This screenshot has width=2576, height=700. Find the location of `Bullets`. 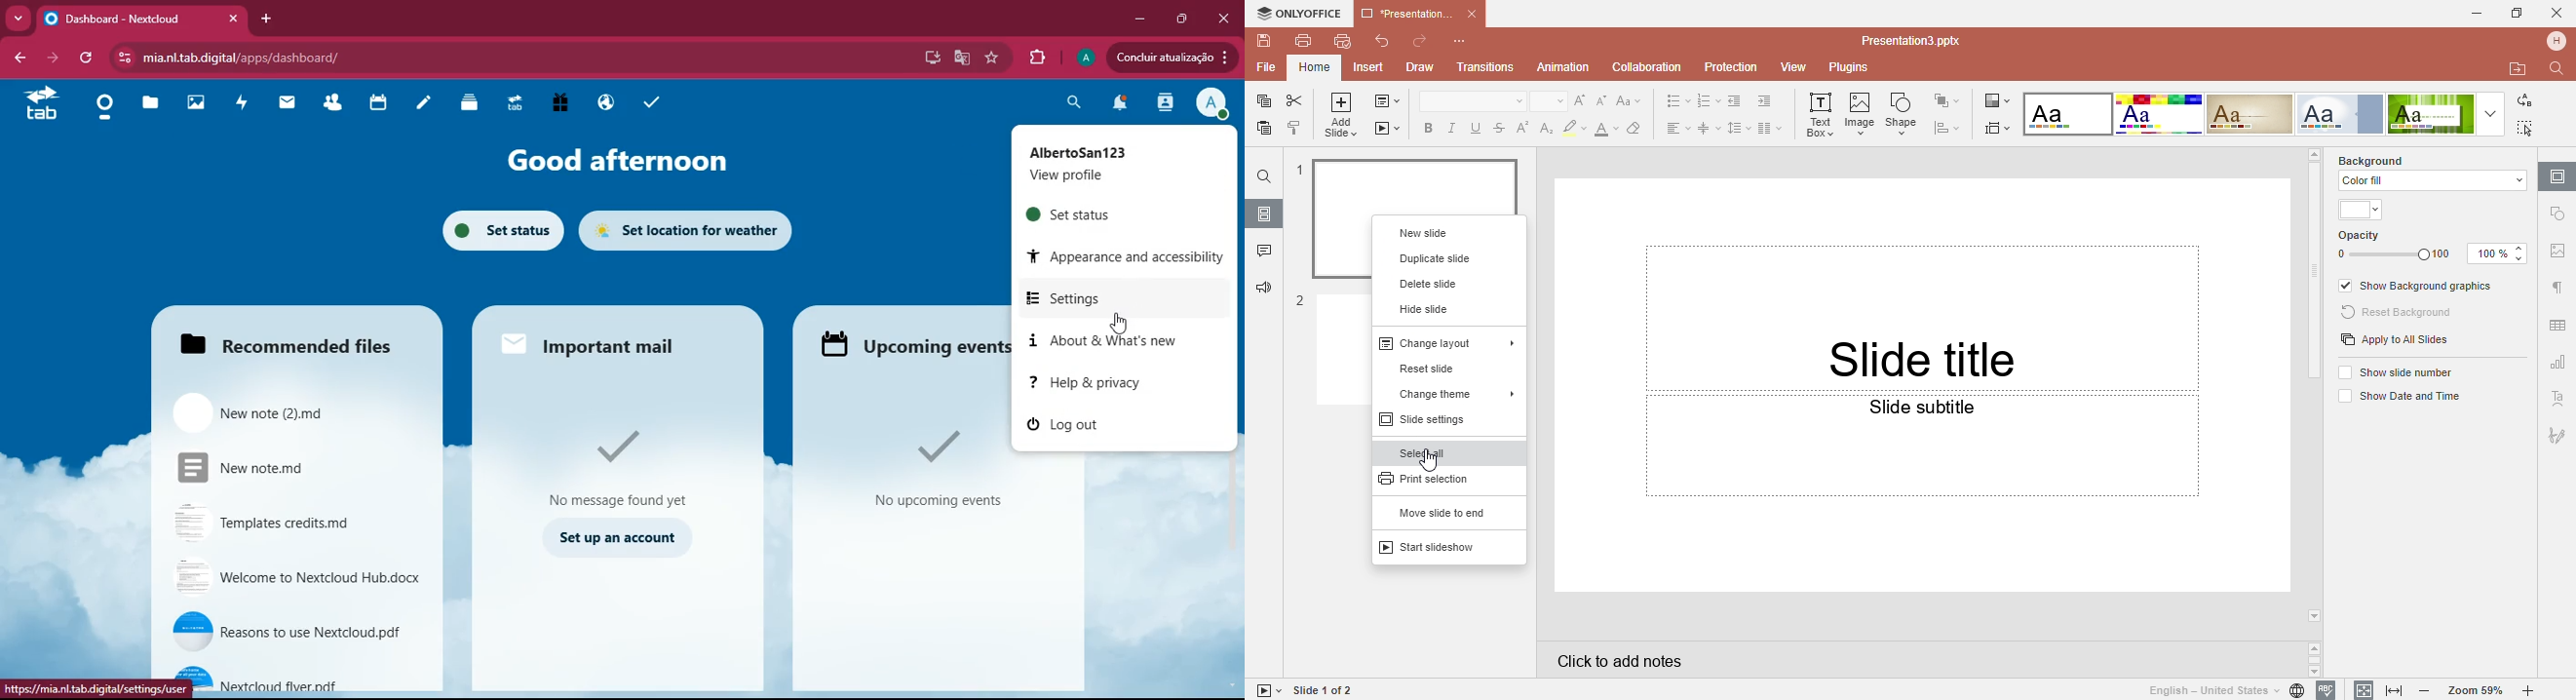

Bullets is located at coordinates (1677, 101).